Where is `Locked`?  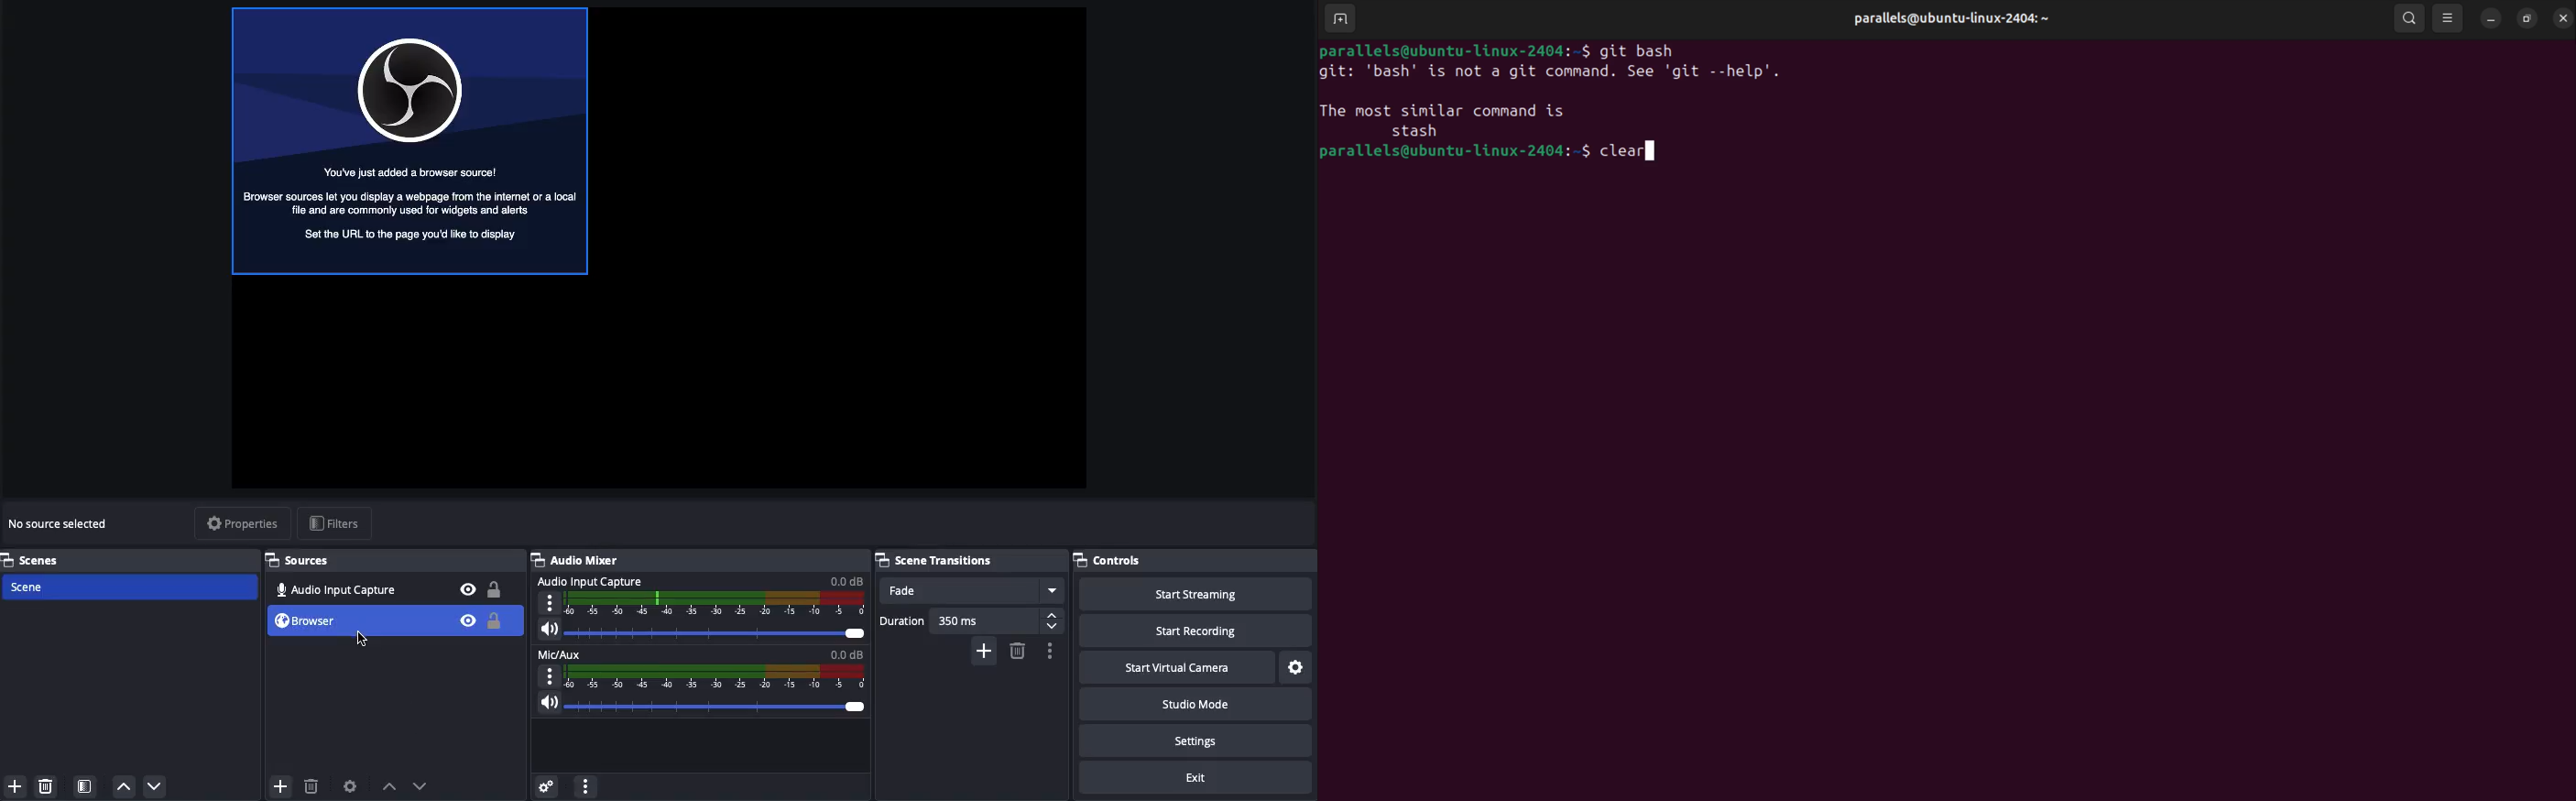
Locked is located at coordinates (496, 606).